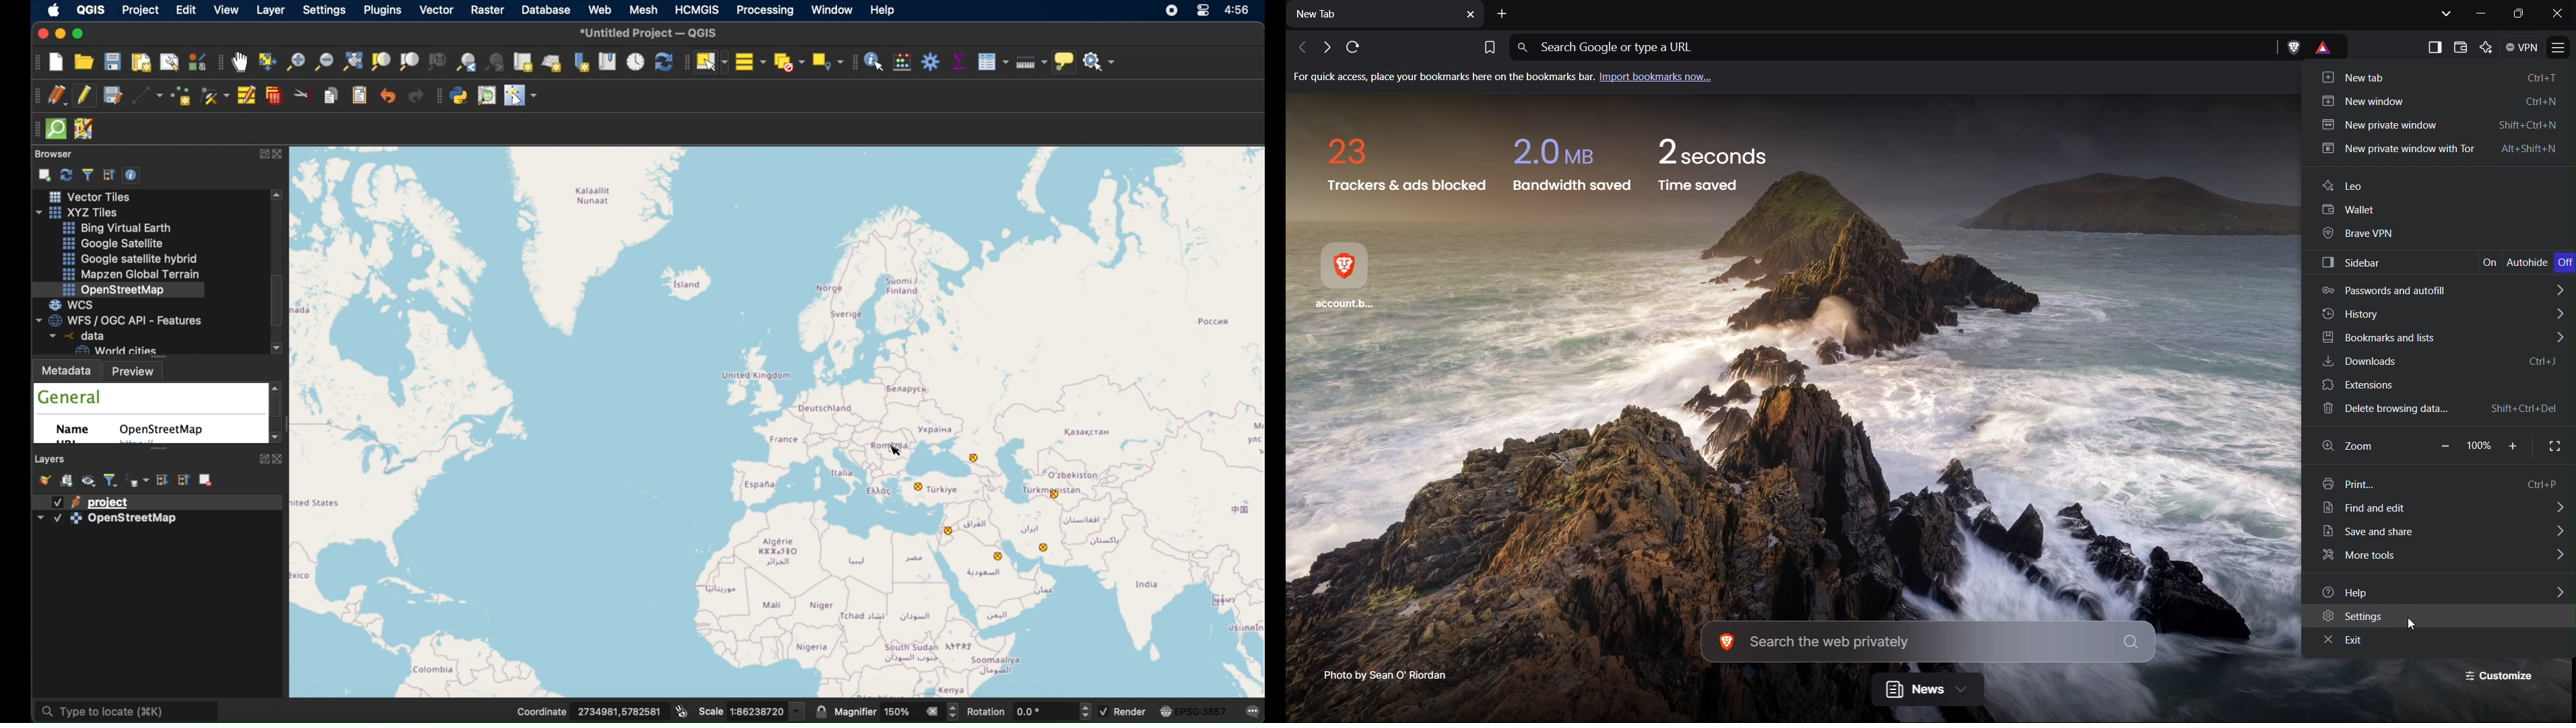  I want to click on cut features, so click(304, 95).